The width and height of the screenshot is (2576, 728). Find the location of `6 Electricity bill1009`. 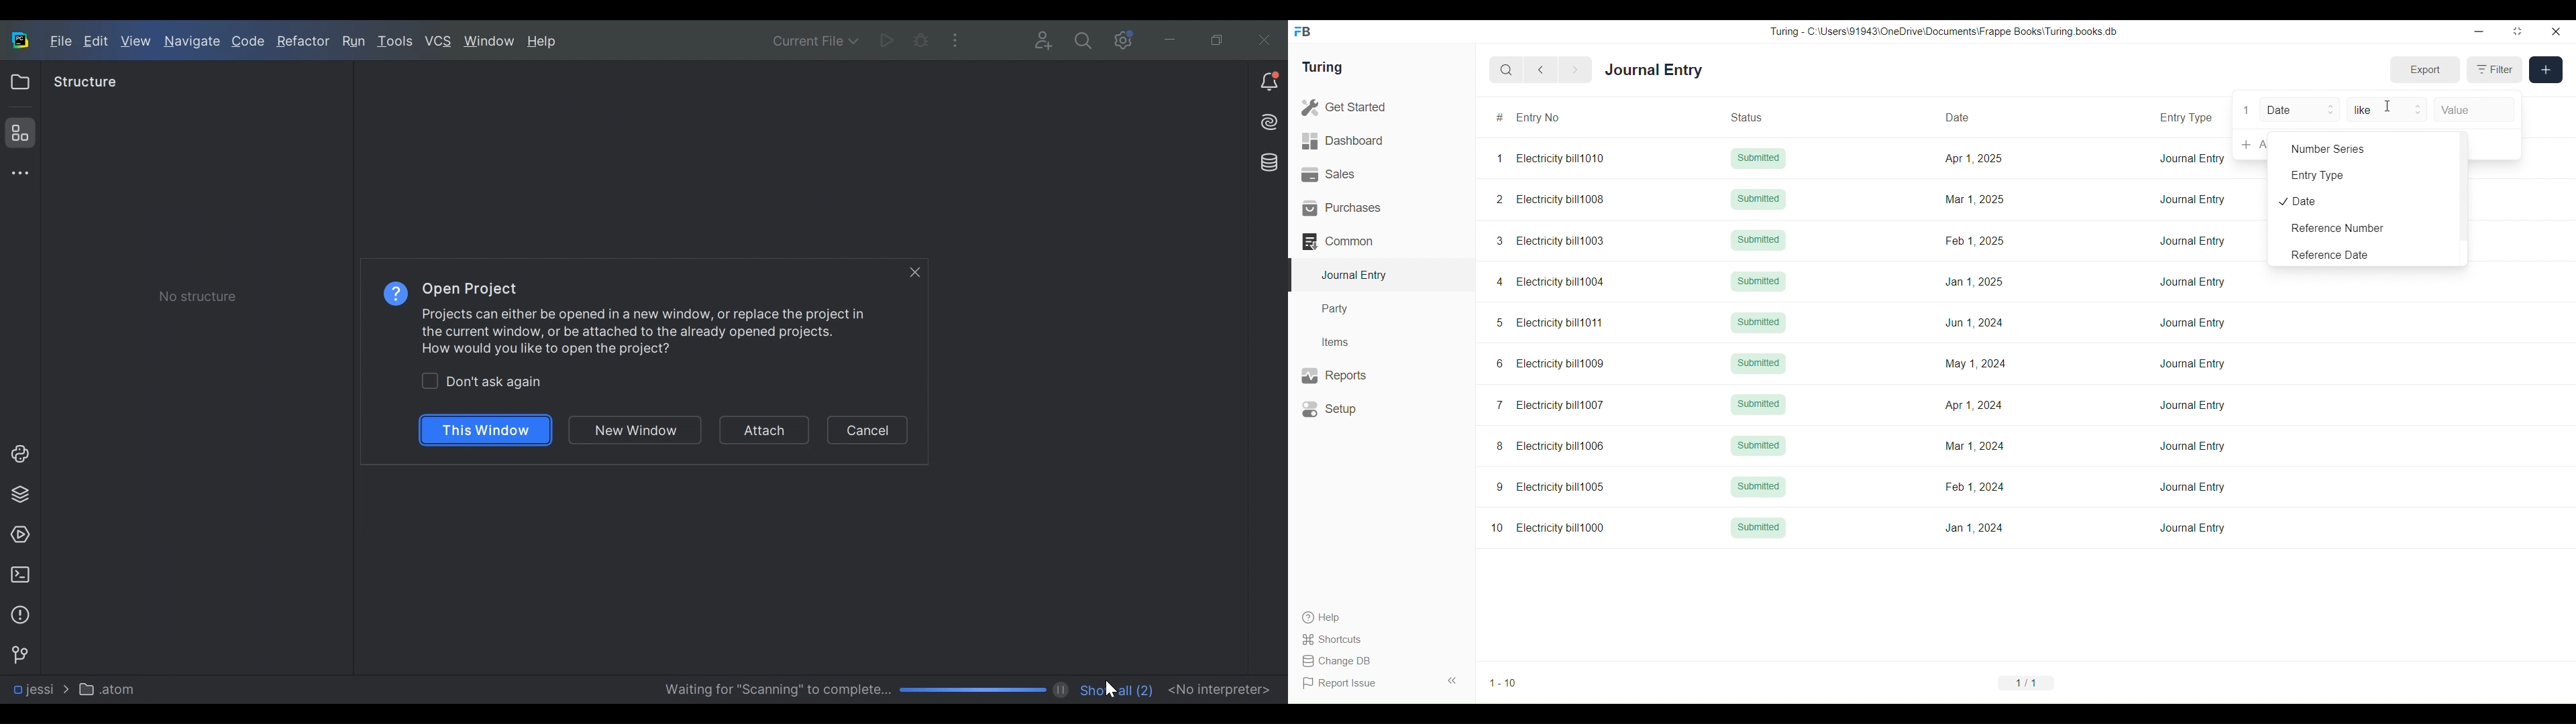

6 Electricity bill1009 is located at coordinates (1550, 363).